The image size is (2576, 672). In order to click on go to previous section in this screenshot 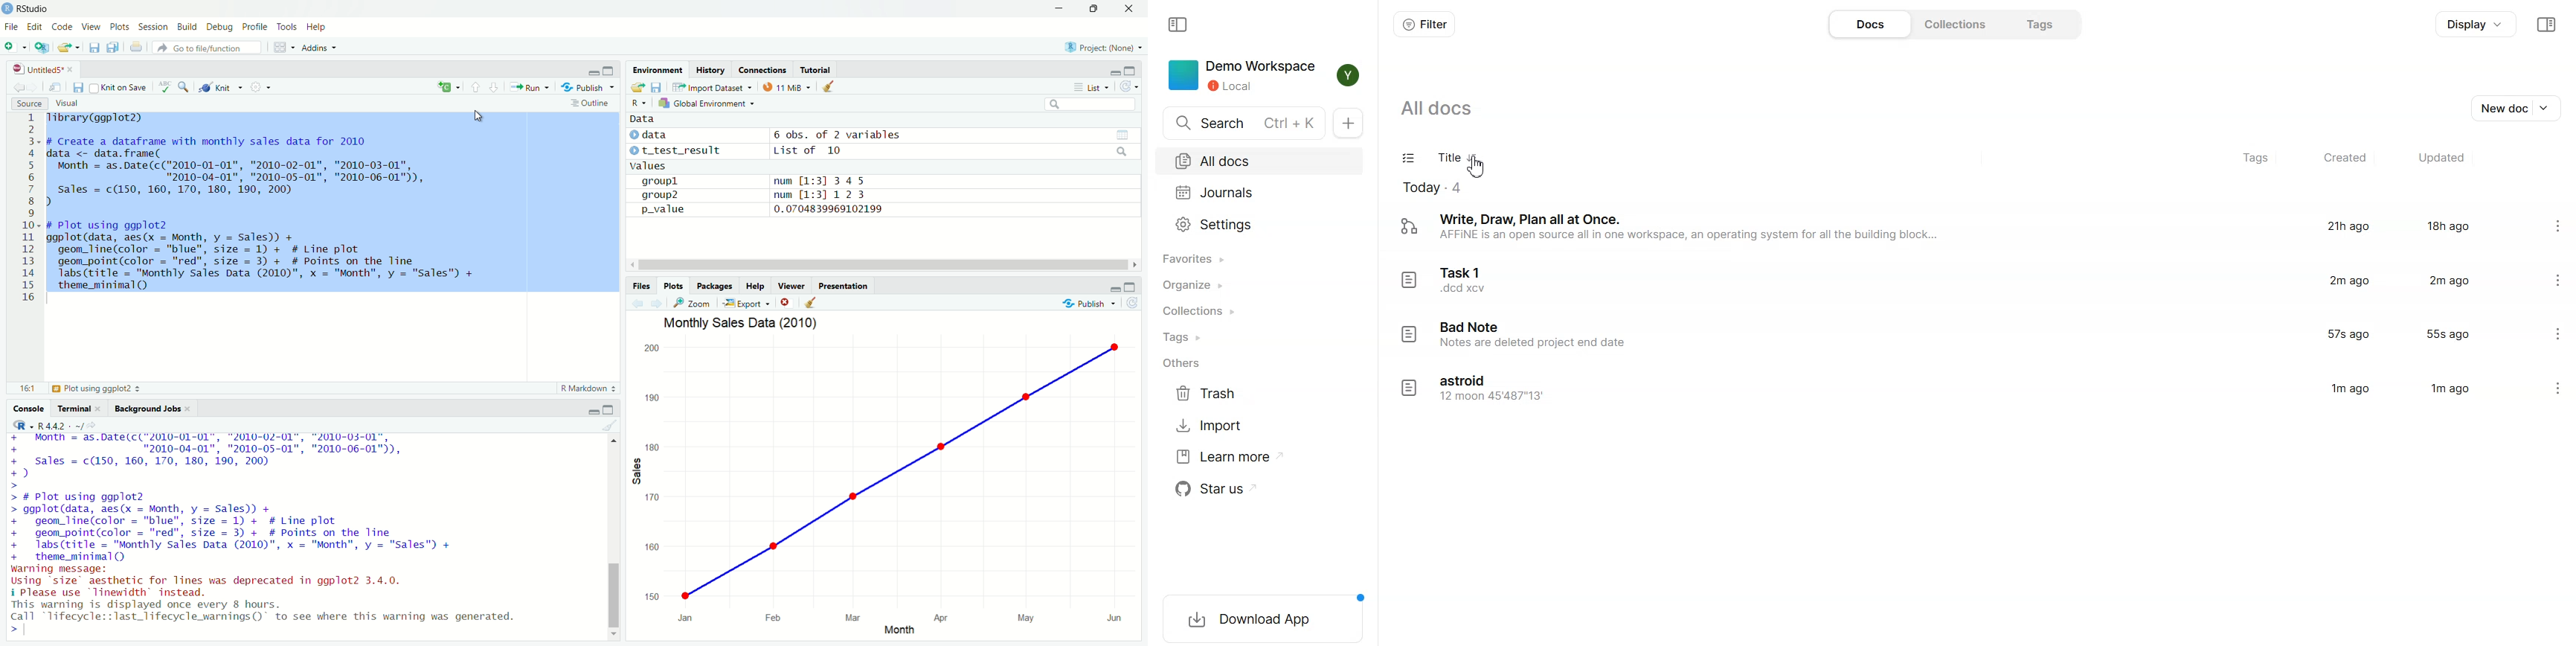, I will do `click(476, 88)`.